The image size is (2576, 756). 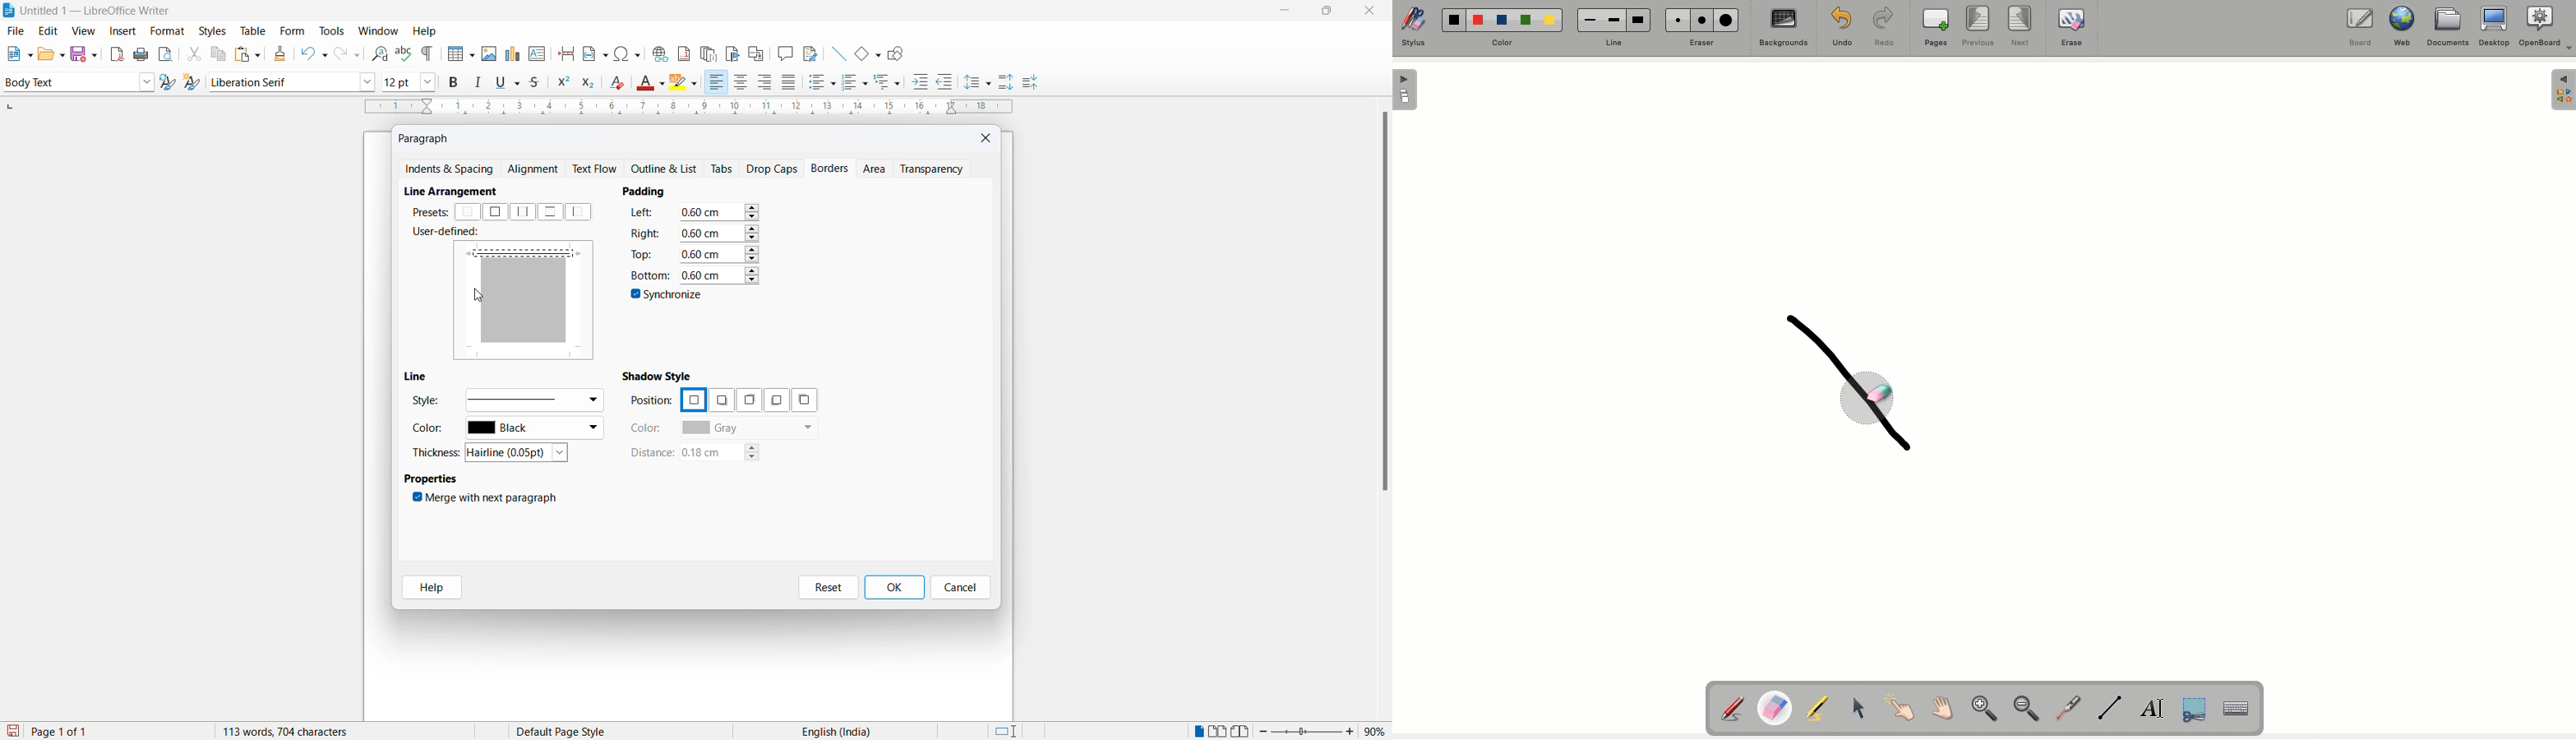 What do you see at coordinates (894, 588) in the screenshot?
I see `ok` at bounding box center [894, 588].